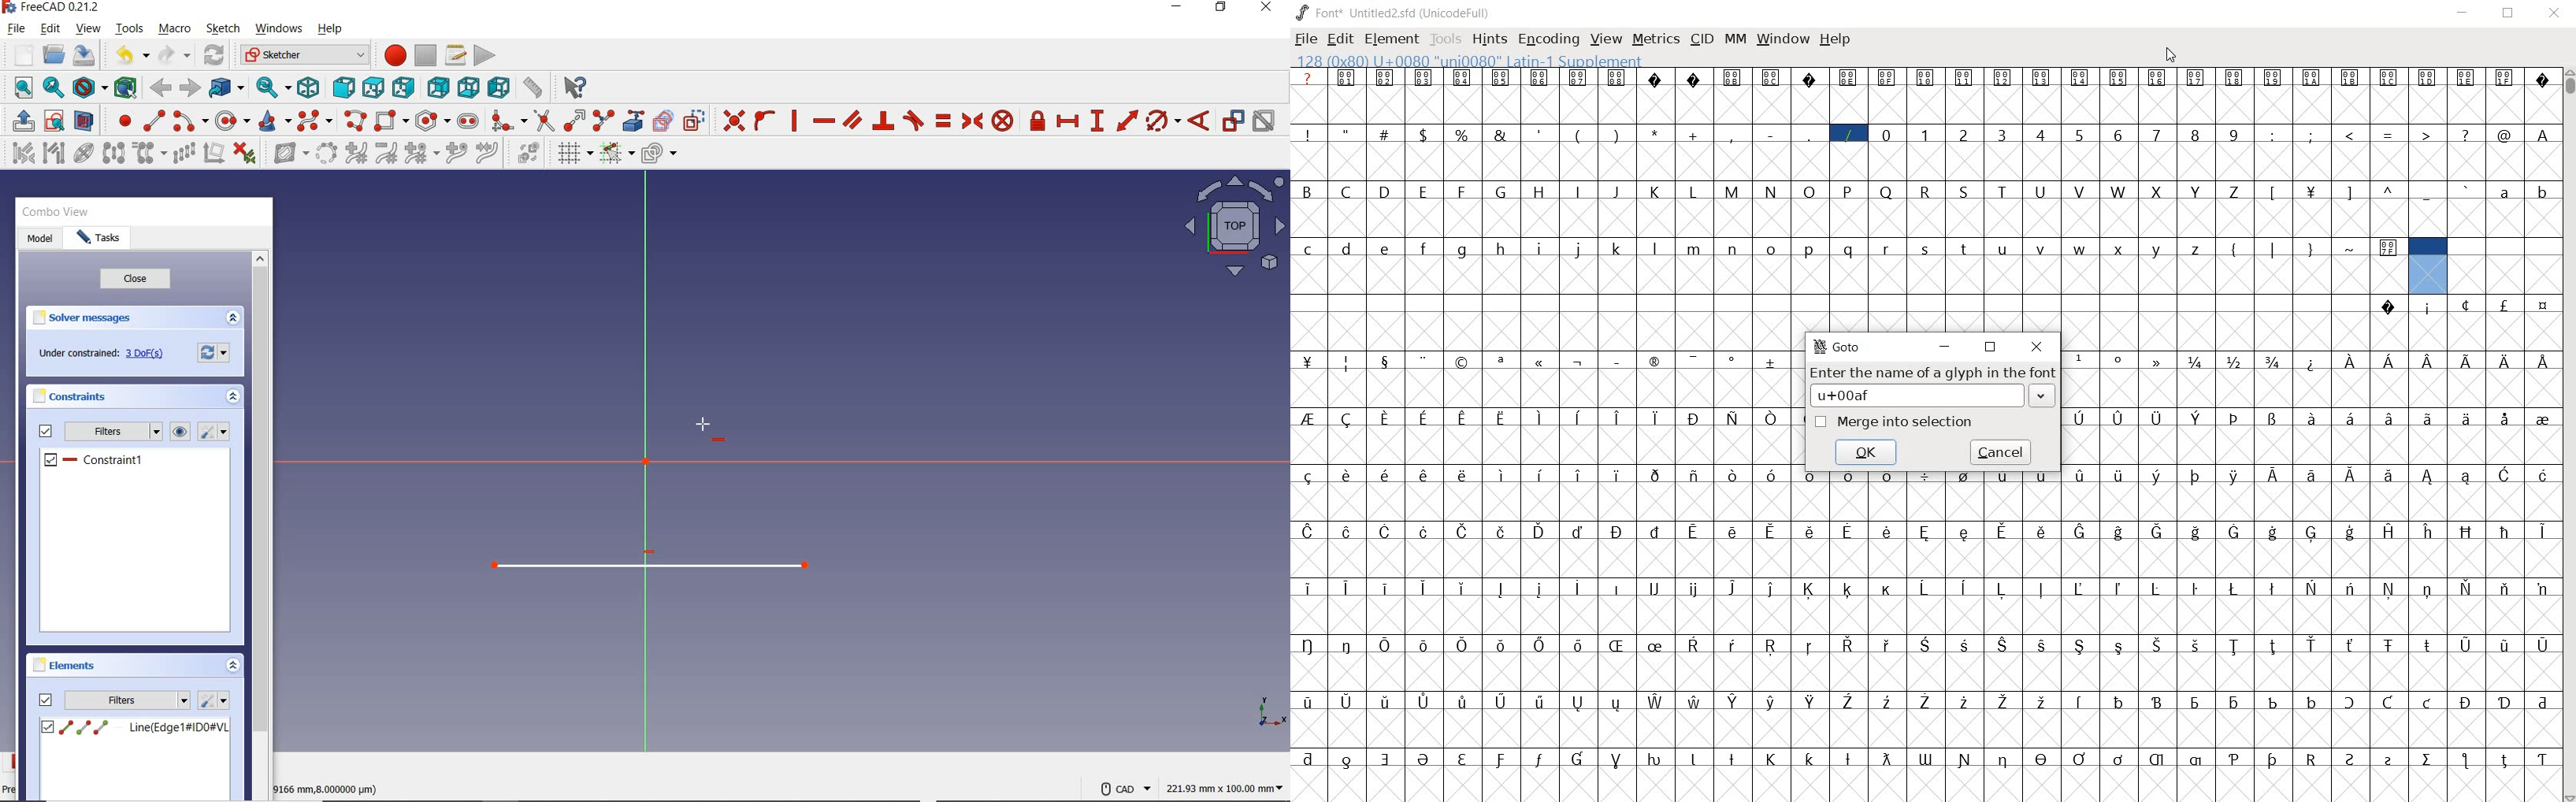  I want to click on CONSTRAIN ANGLE, so click(1202, 119).